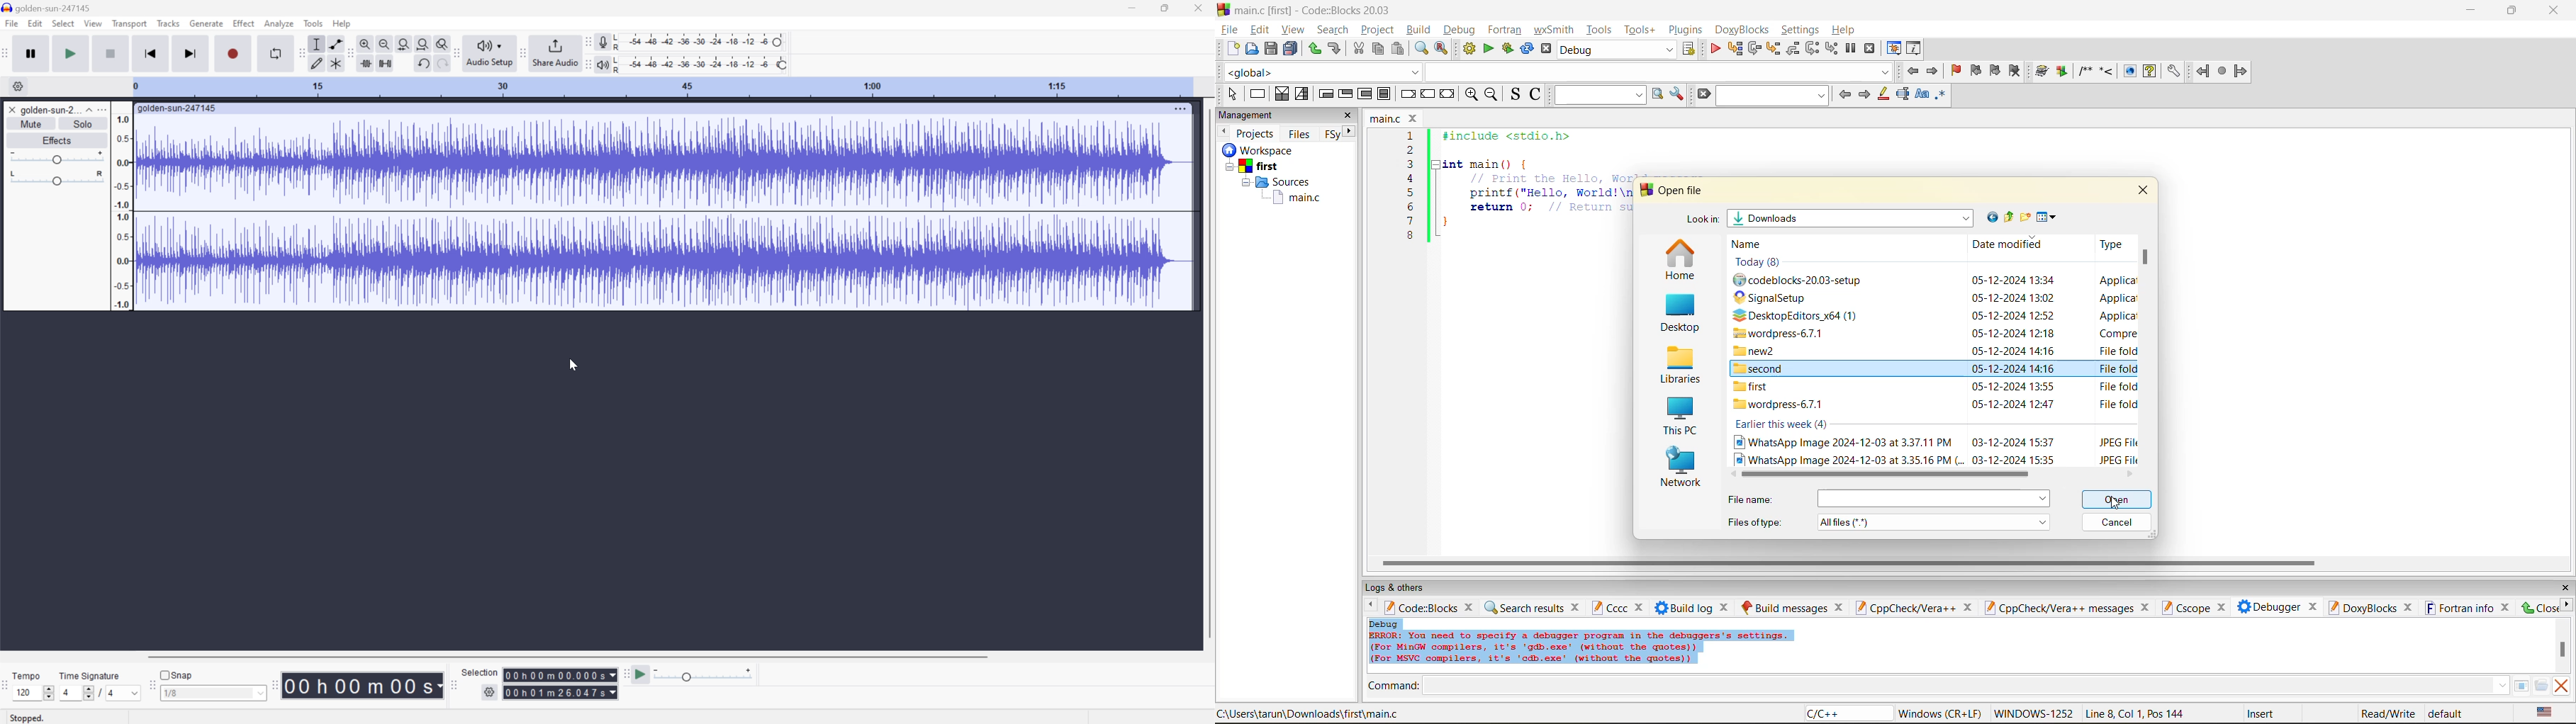 This screenshot has height=728, width=2576. What do you see at coordinates (643, 673) in the screenshot?
I see `Play at speed` at bounding box center [643, 673].